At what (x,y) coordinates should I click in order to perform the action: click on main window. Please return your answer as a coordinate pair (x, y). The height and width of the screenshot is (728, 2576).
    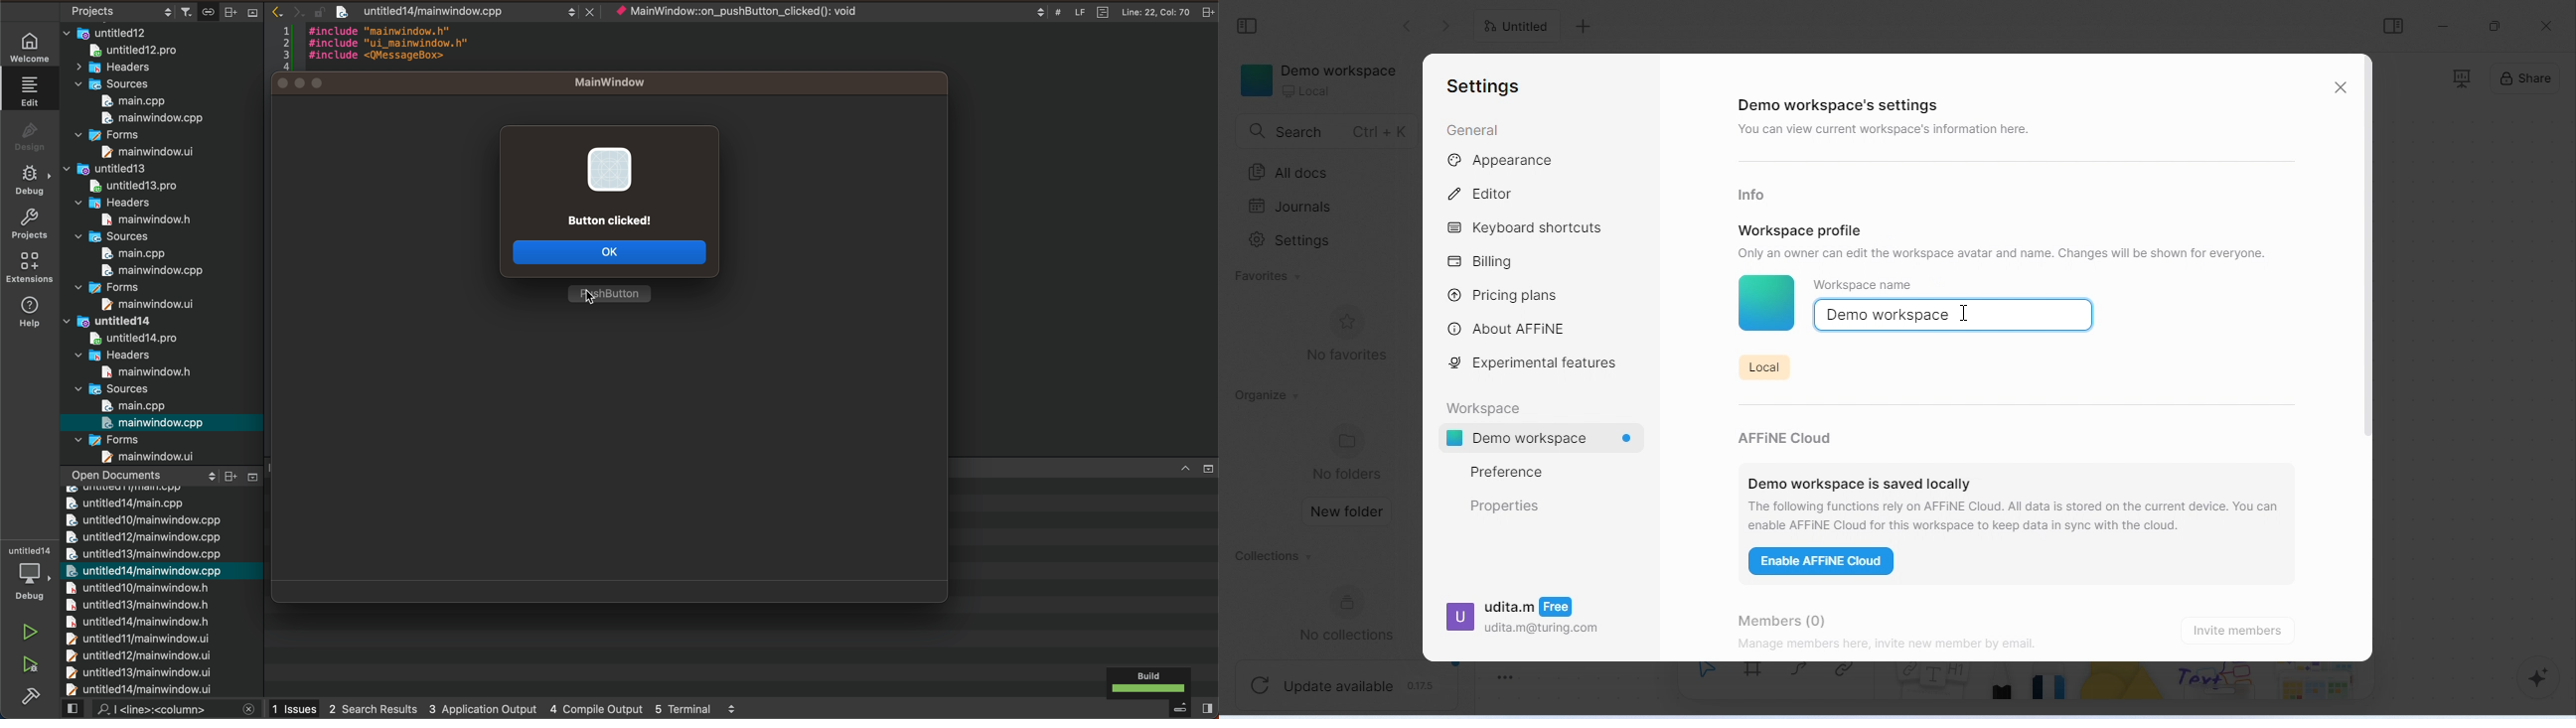
    Looking at the image, I should click on (621, 79).